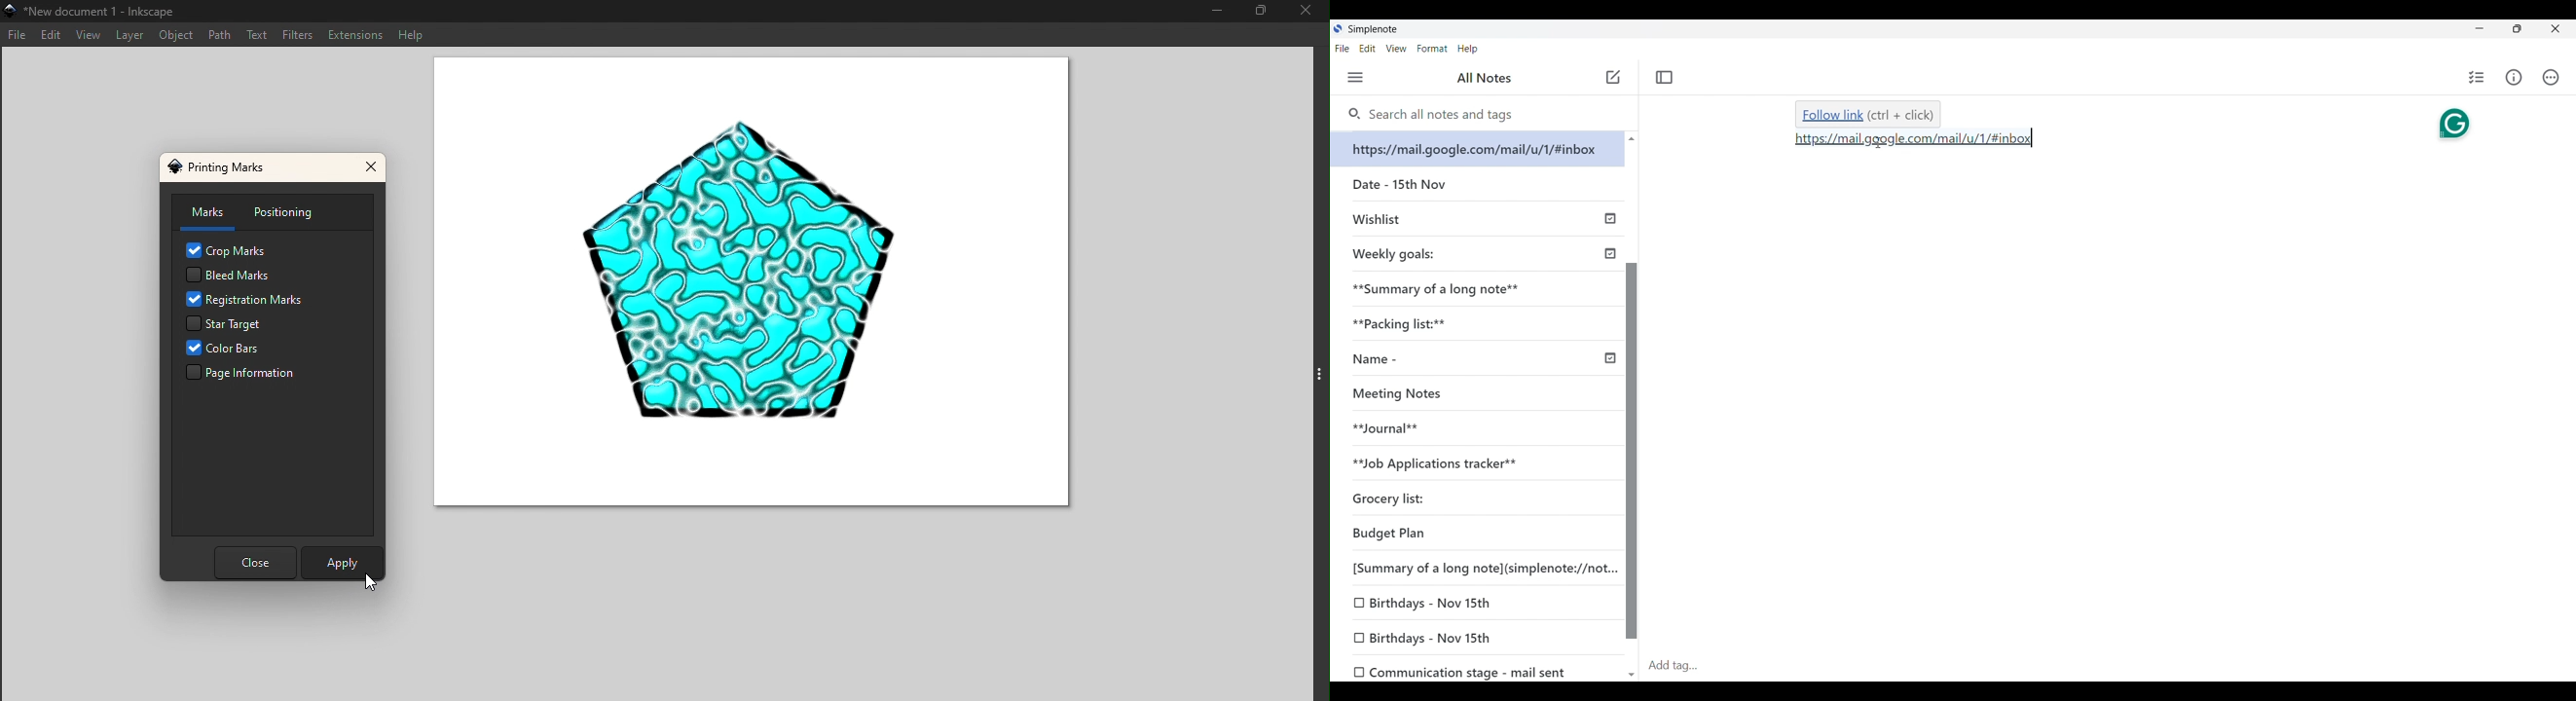 The height and width of the screenshot is (728, 2576). I want to click on Cursor, so click(375, 582).